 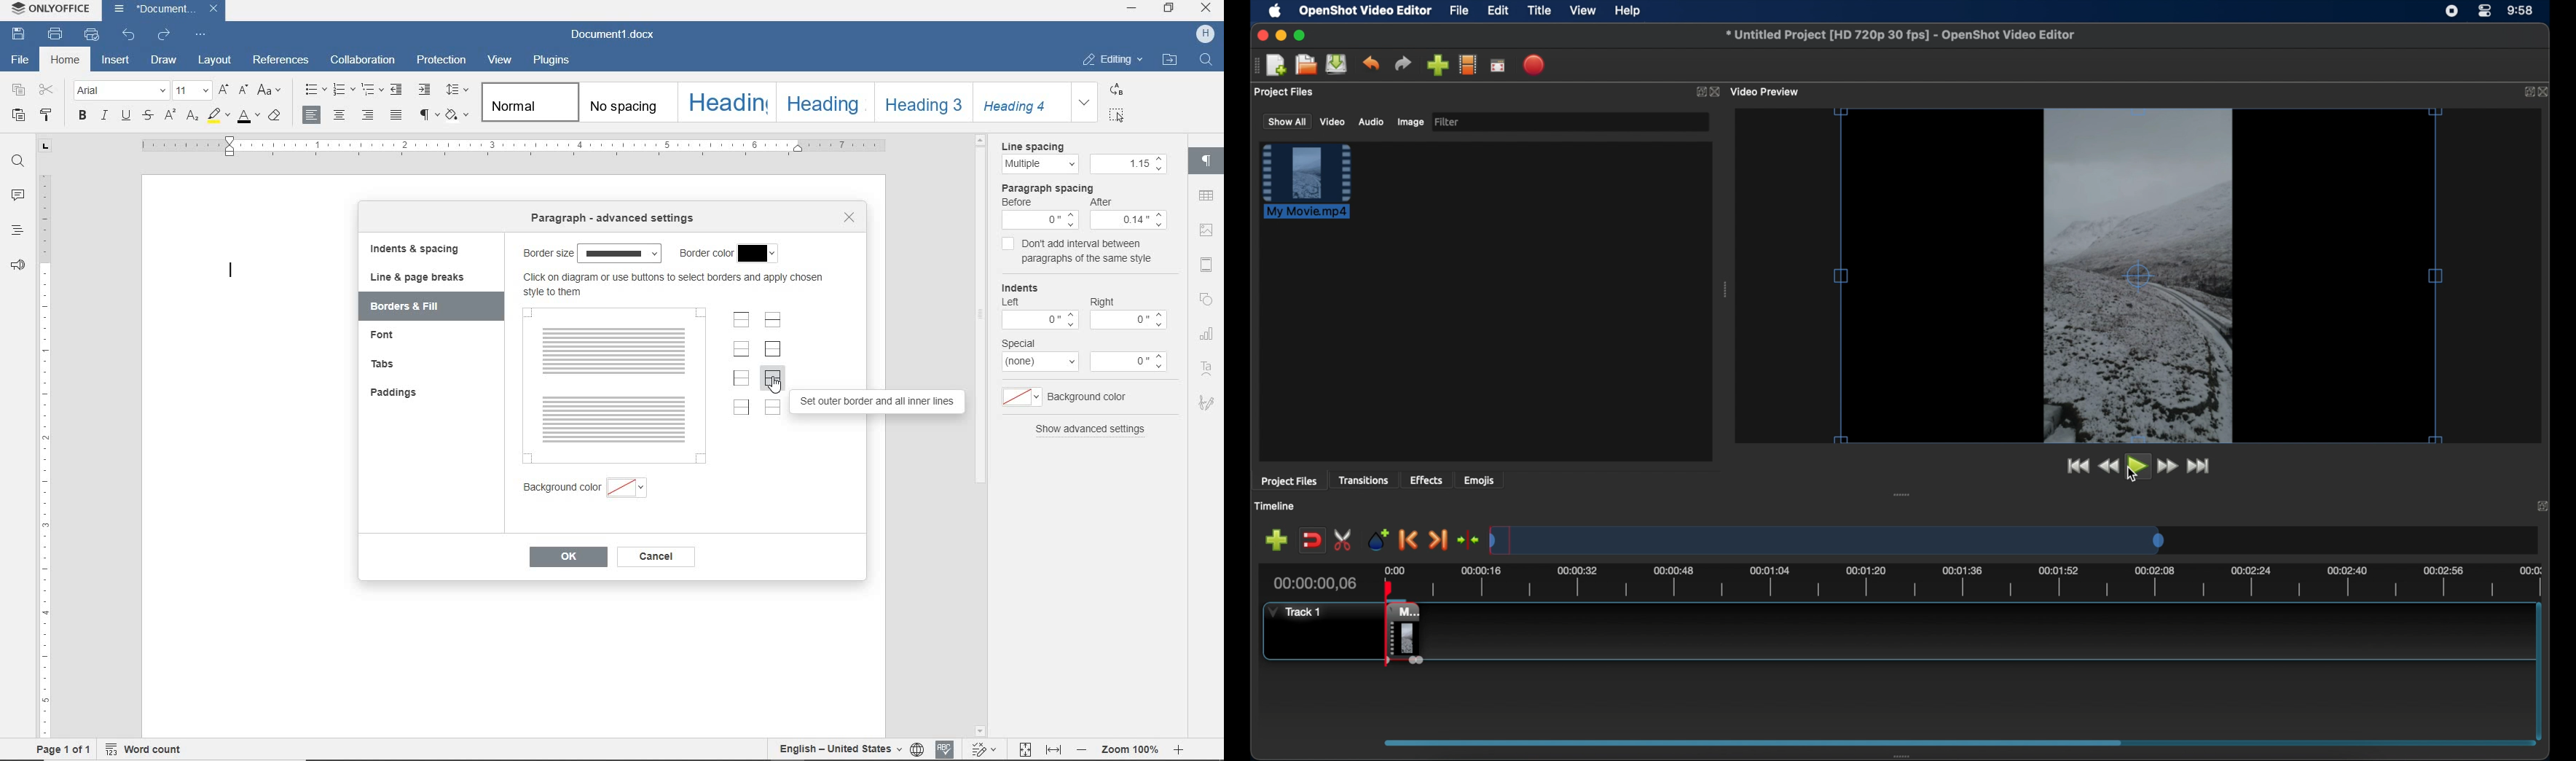 What do you see at coordinates (393, 337) in the screenshot?
I see `font` at bounding box center [393, 337].